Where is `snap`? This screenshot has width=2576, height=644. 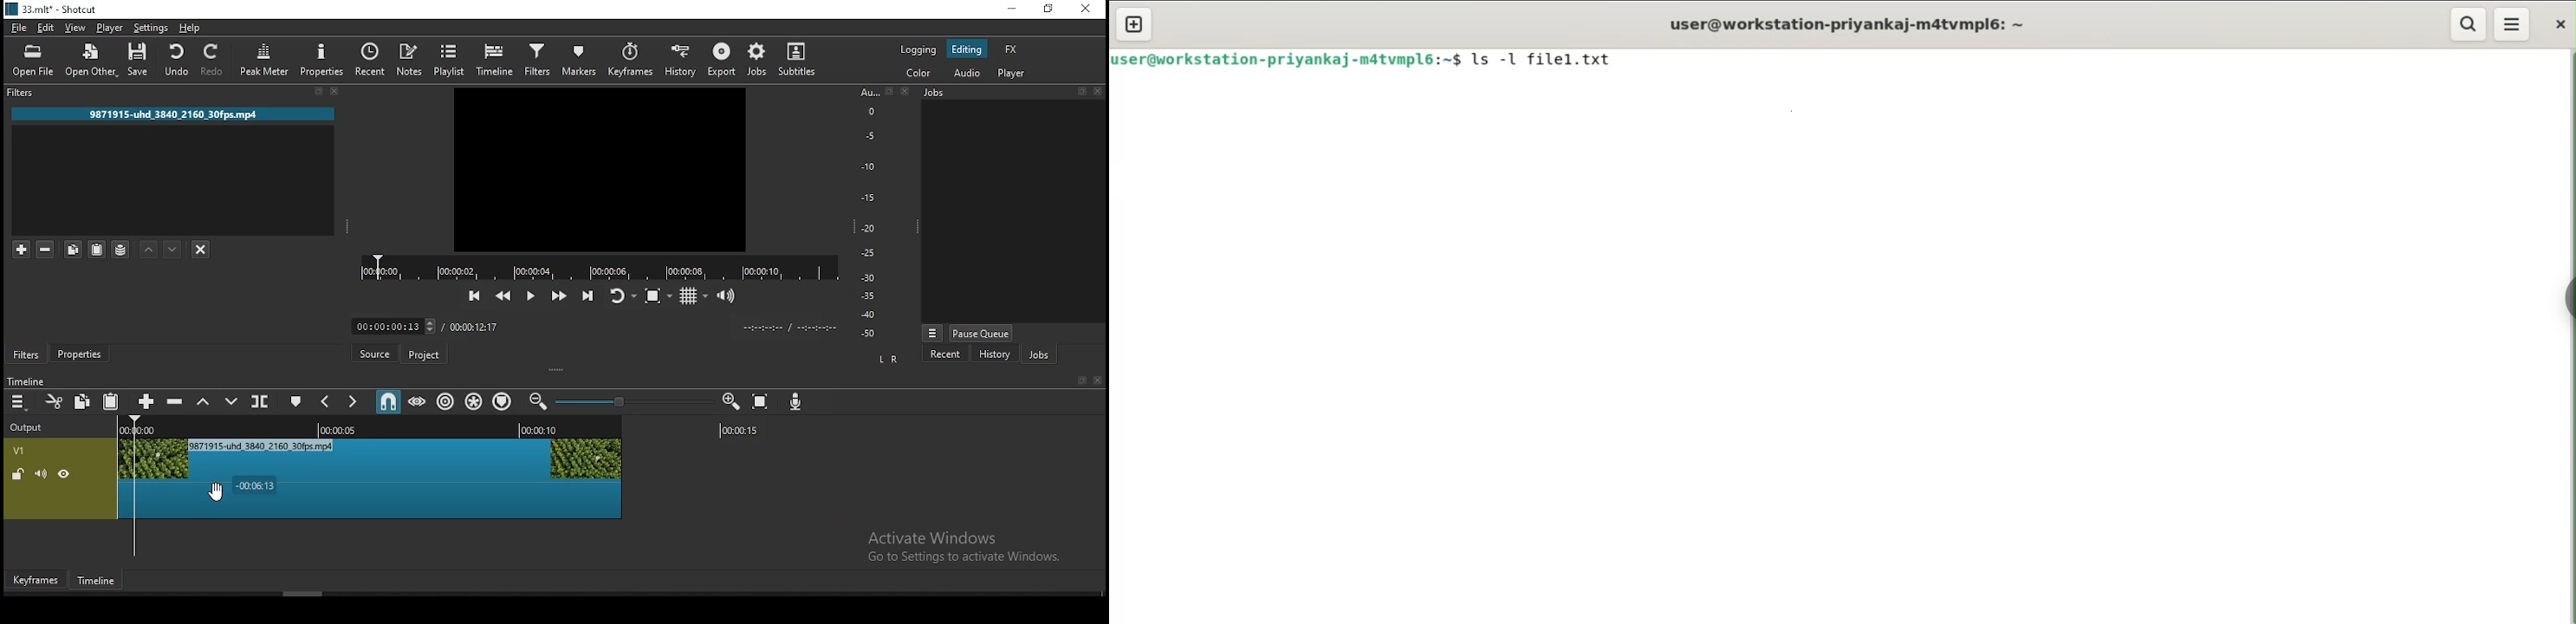 snap is located at coordinates (391, 403).